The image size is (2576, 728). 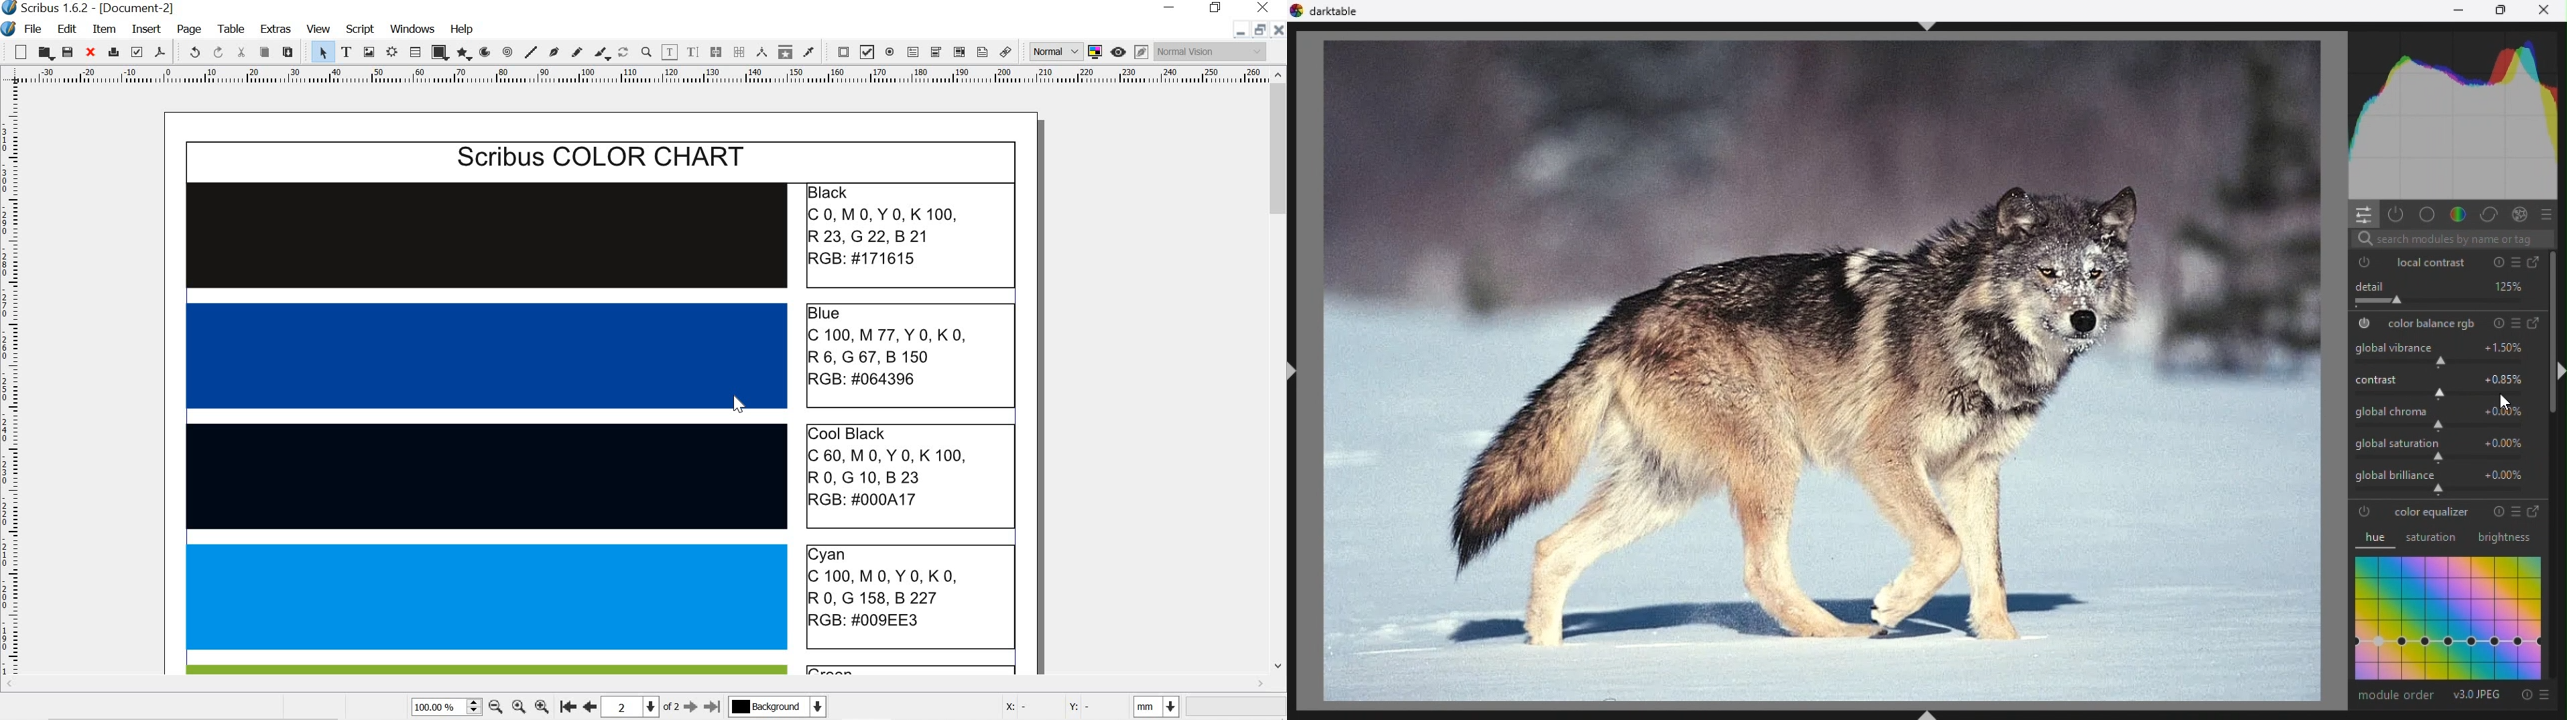 I want to click on render frame, so click(x=394, y=52).